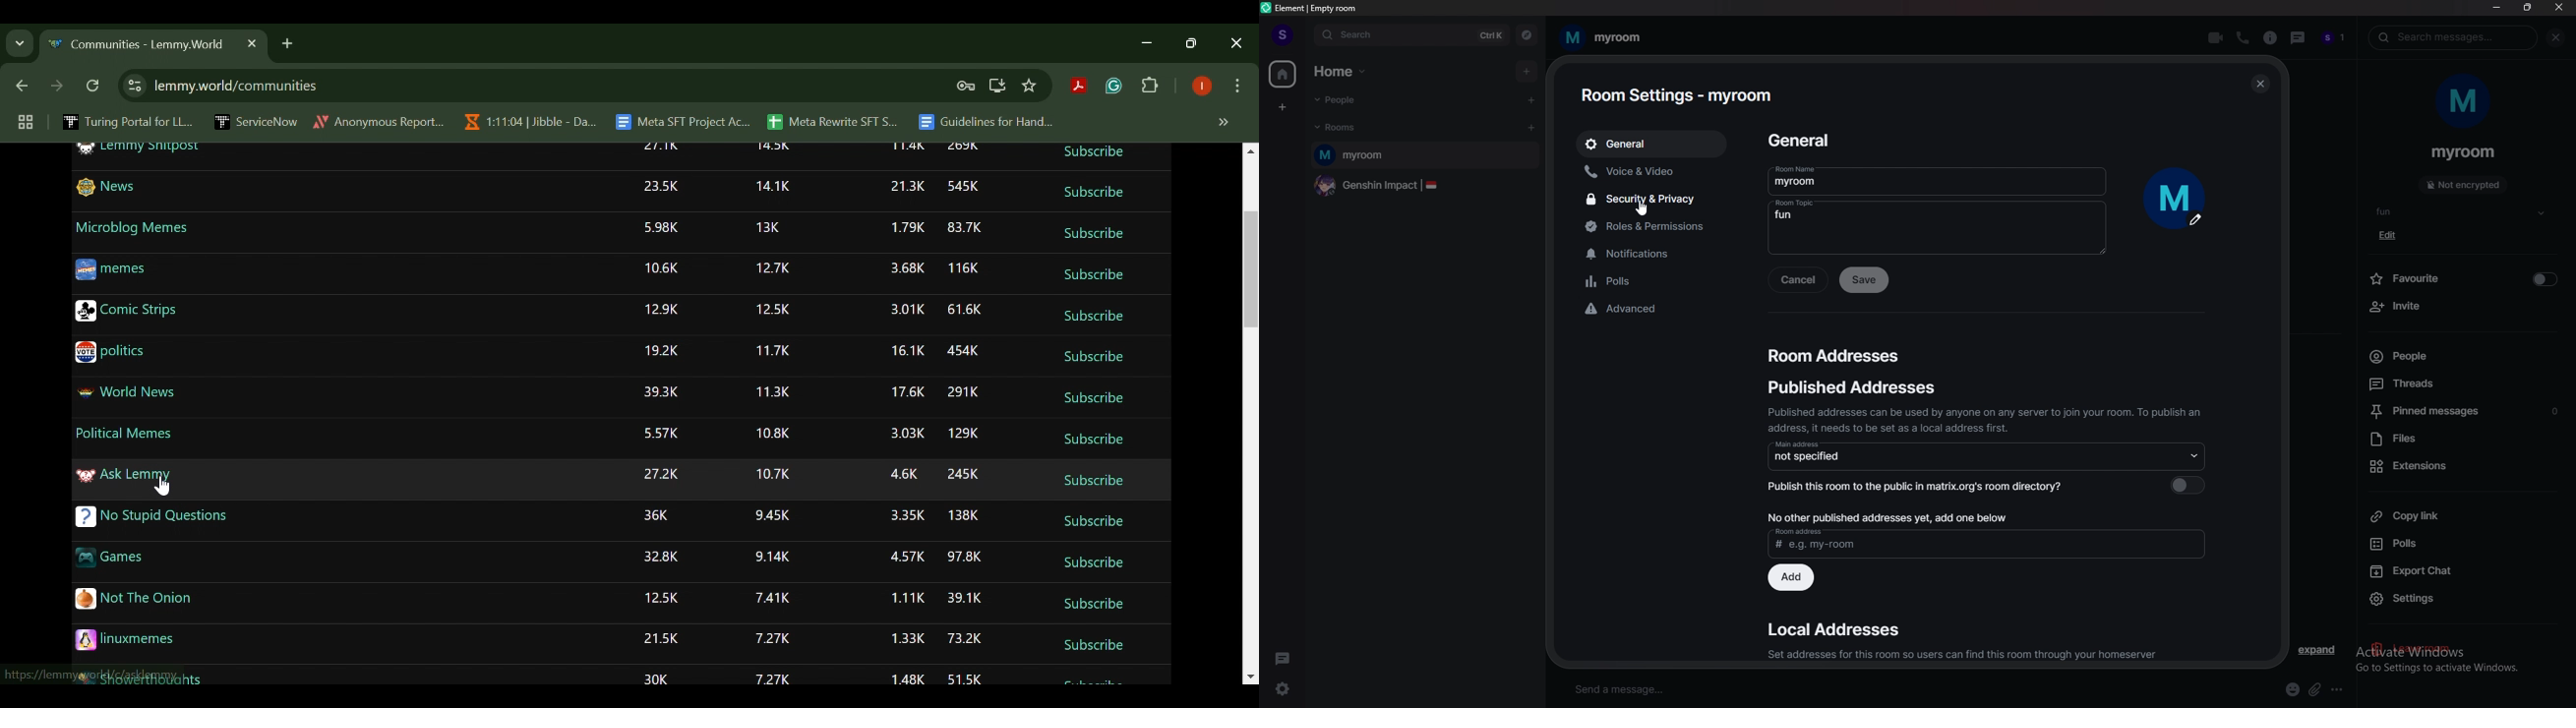  Describe the element at coordinates (2404, 600) in the screenshot. I see `settings` at that location.